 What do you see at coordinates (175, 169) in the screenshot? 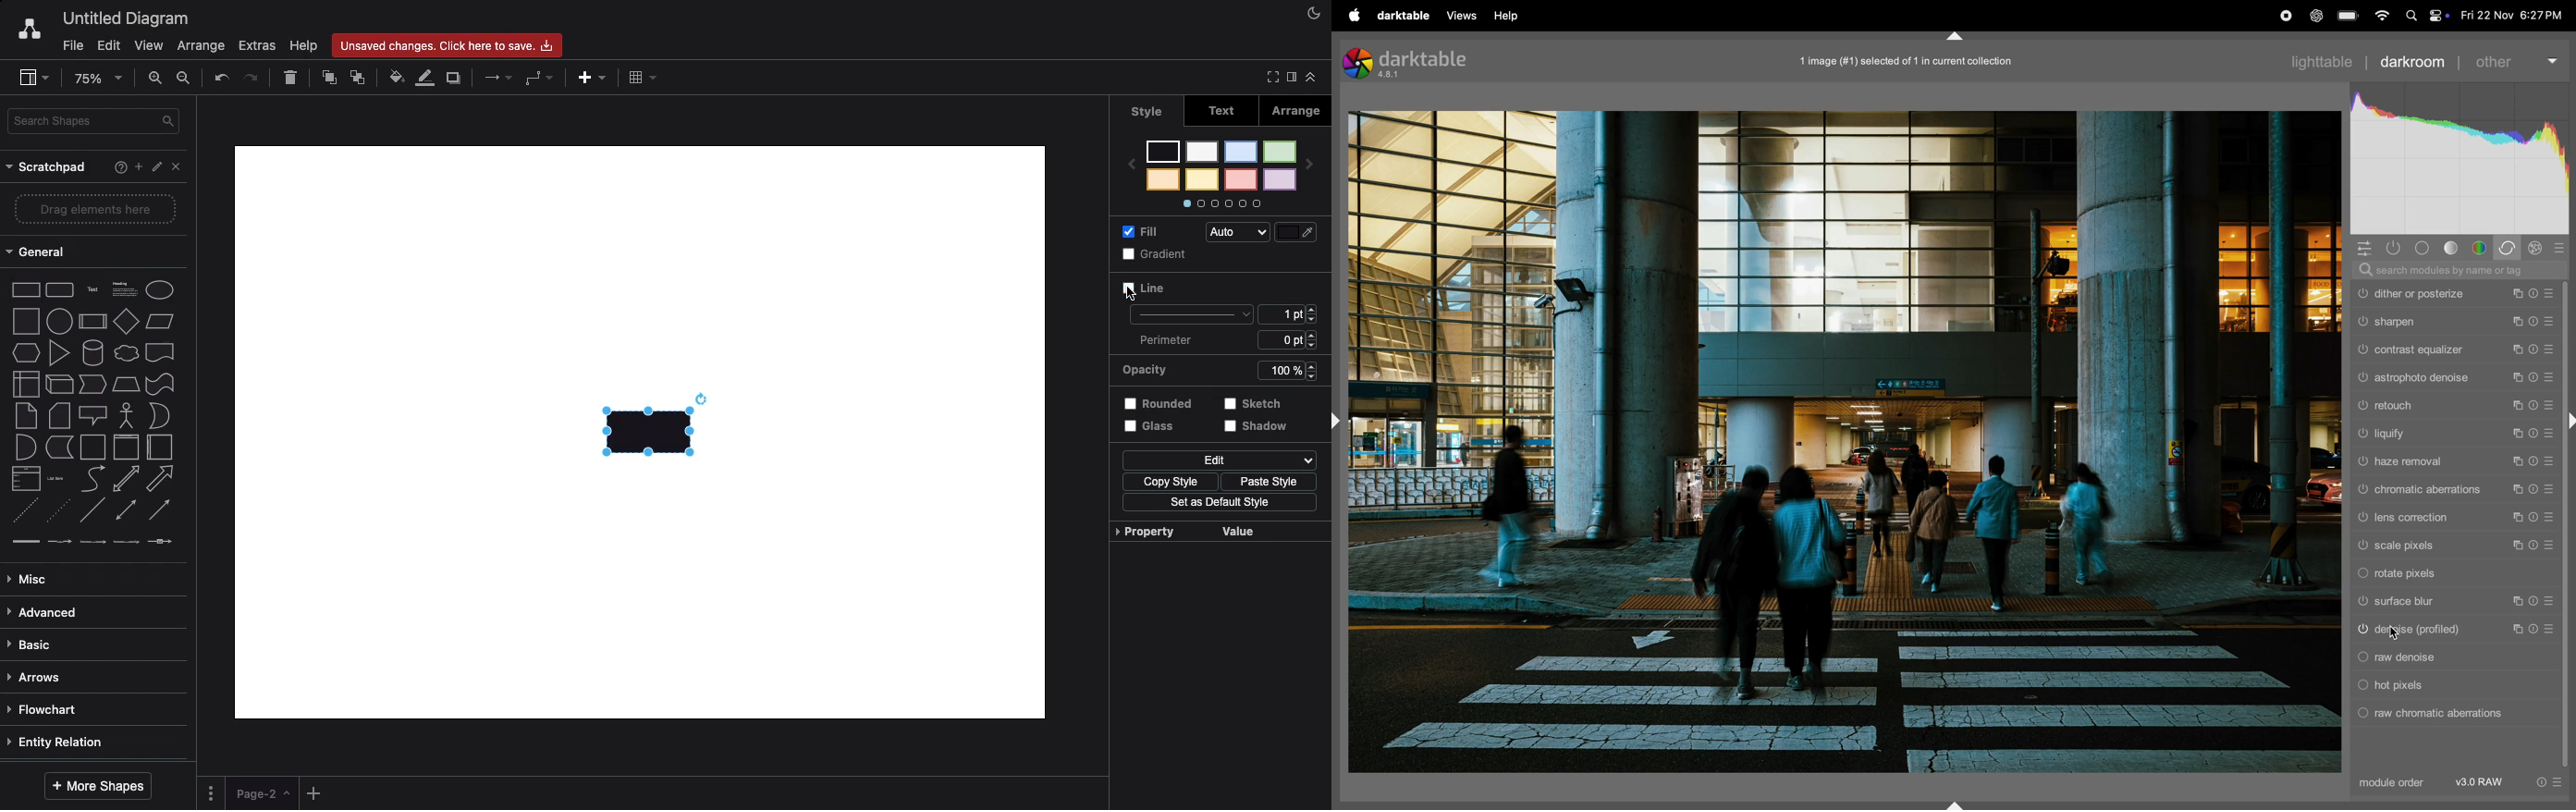
I see `Close` at bounding box center [175, 169].